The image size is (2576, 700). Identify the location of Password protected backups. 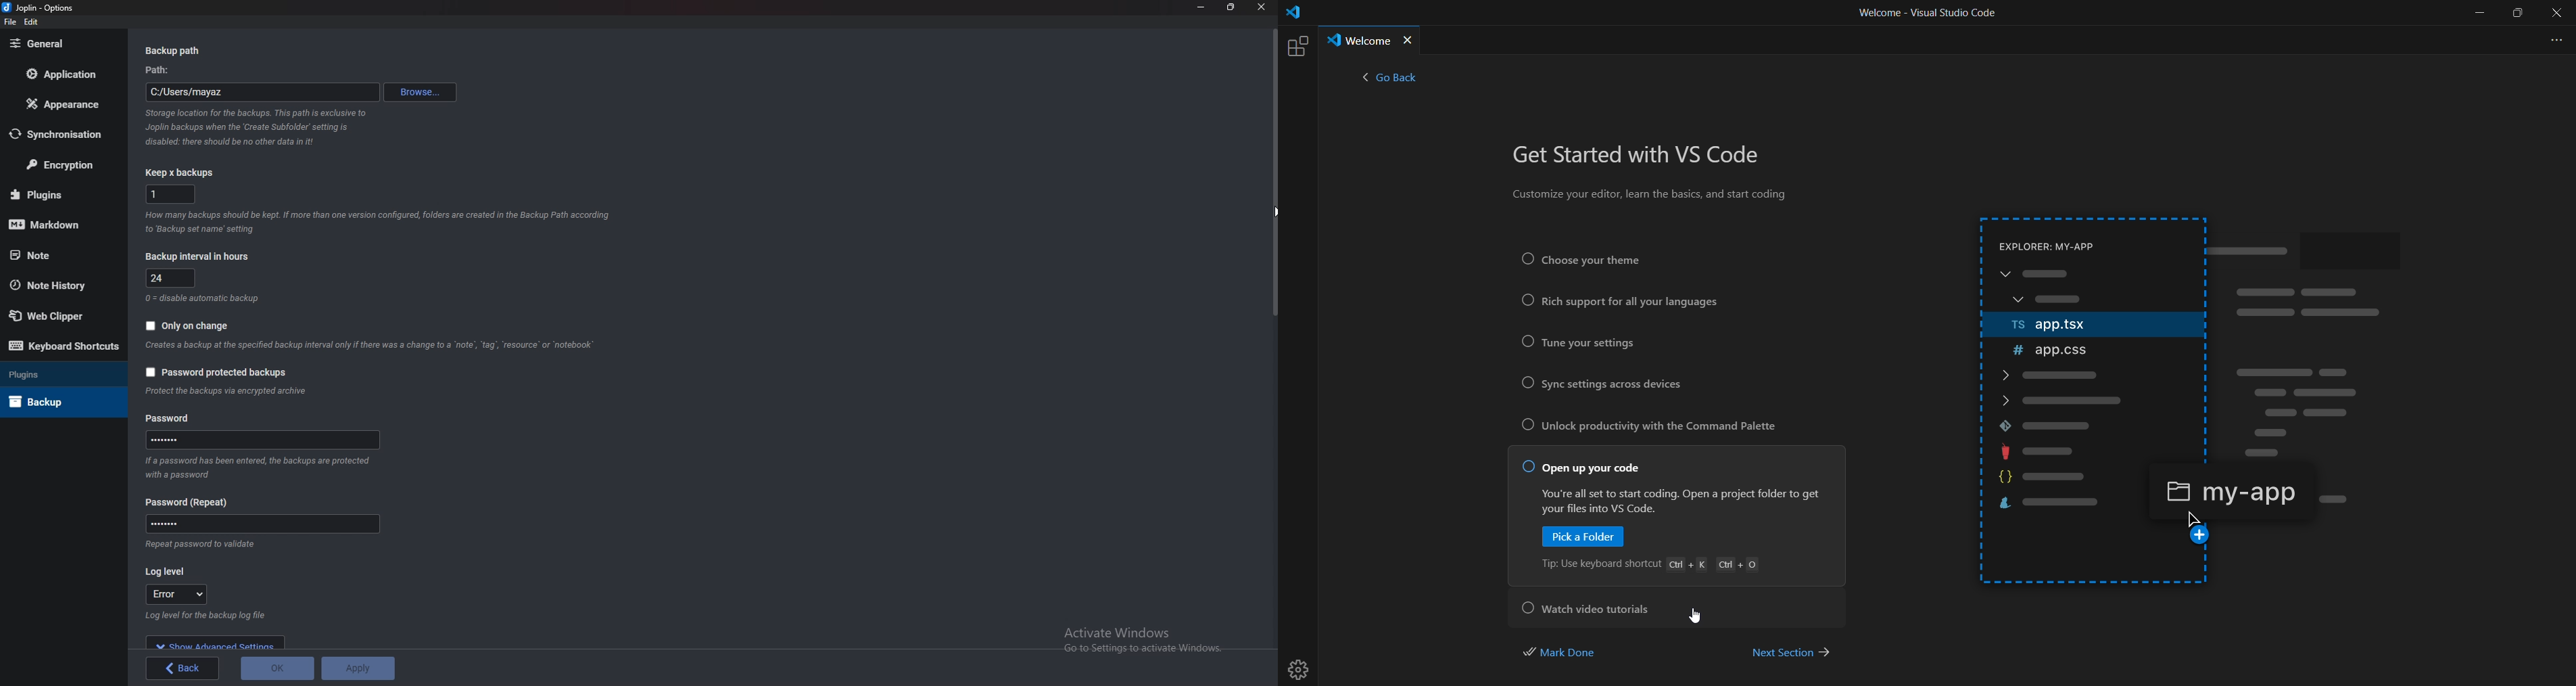
(218, 372).